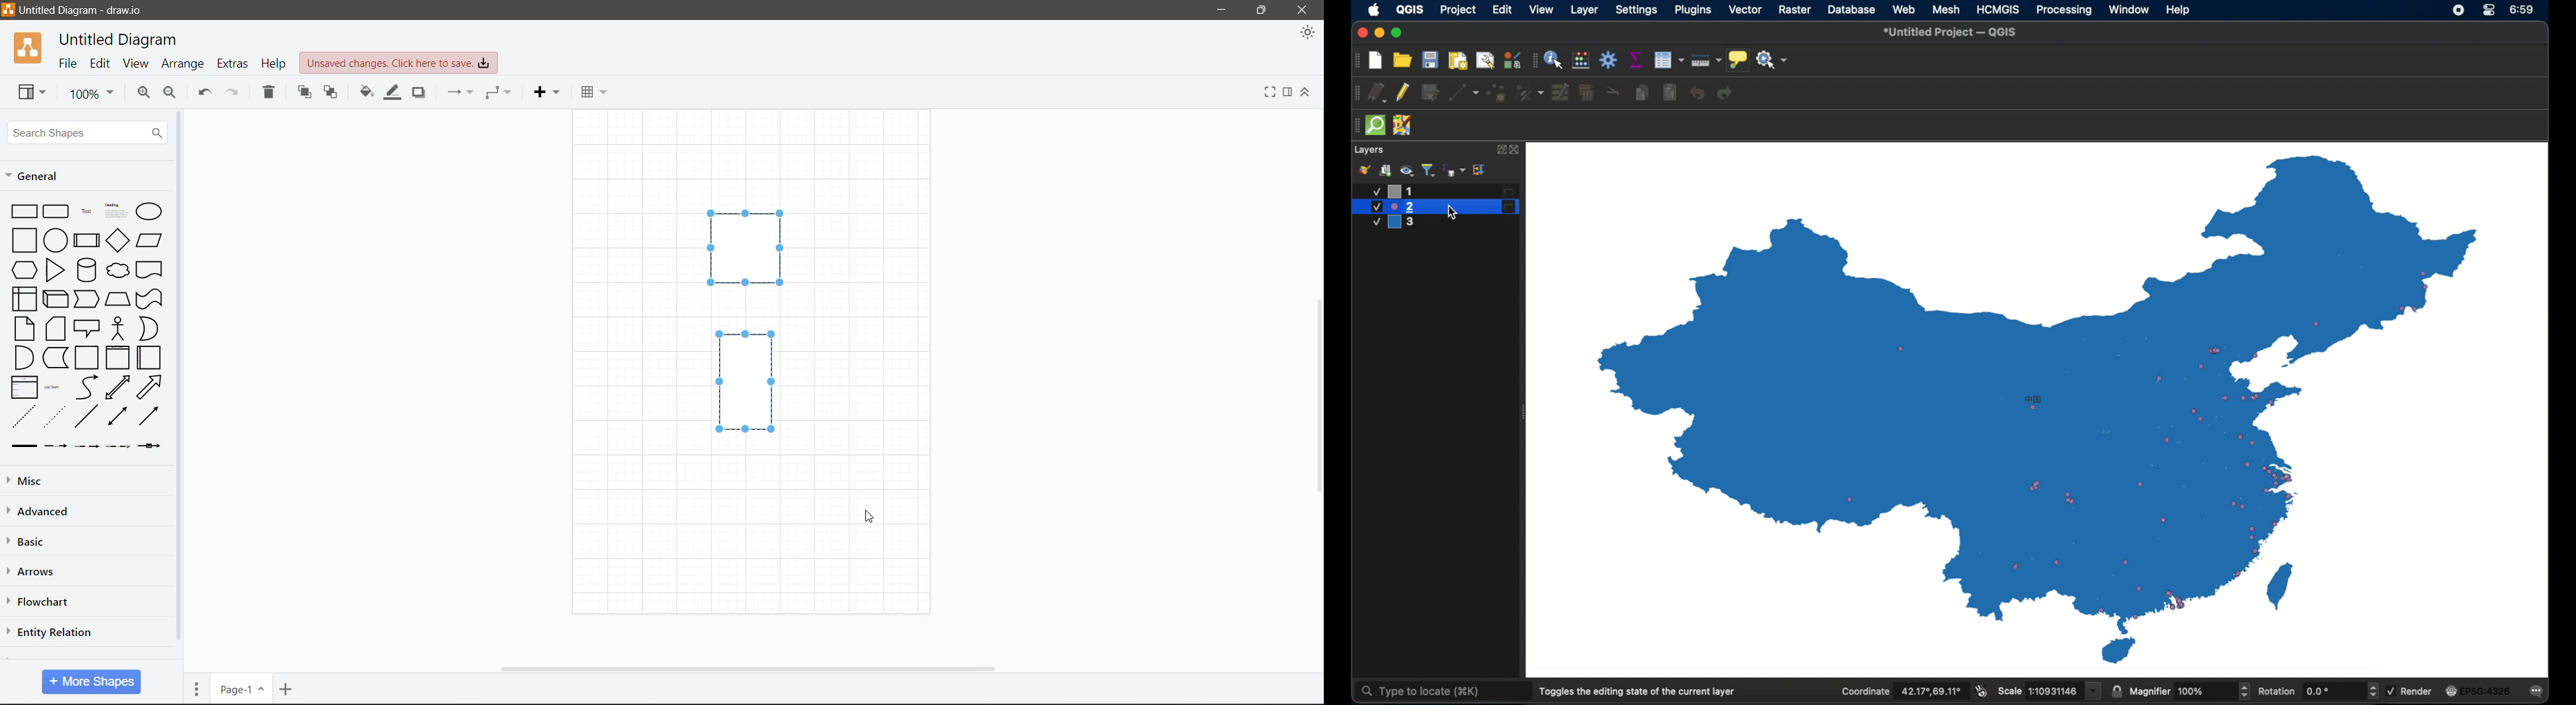  Describe the element at coordinates (1430, 59) in the screenshot. I see `save` at that location.